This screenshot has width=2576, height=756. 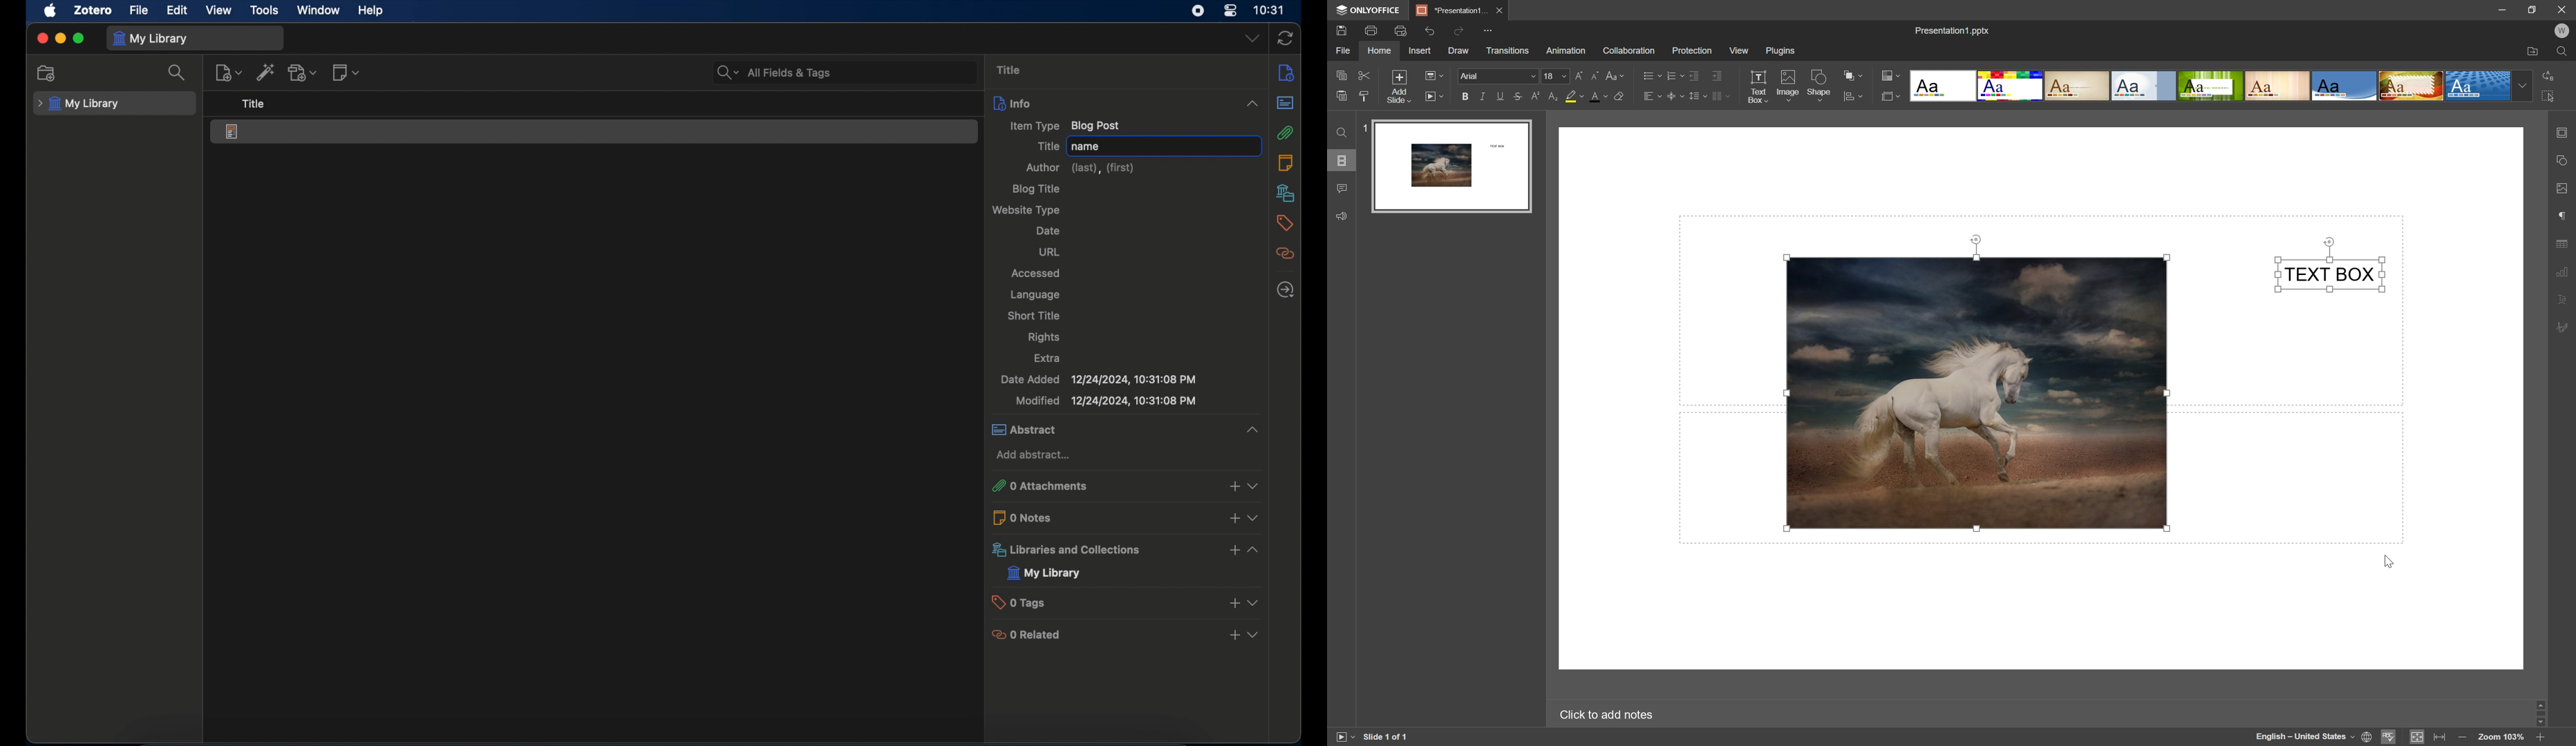 I want to click on numbering, so click(x=1674, y=76).